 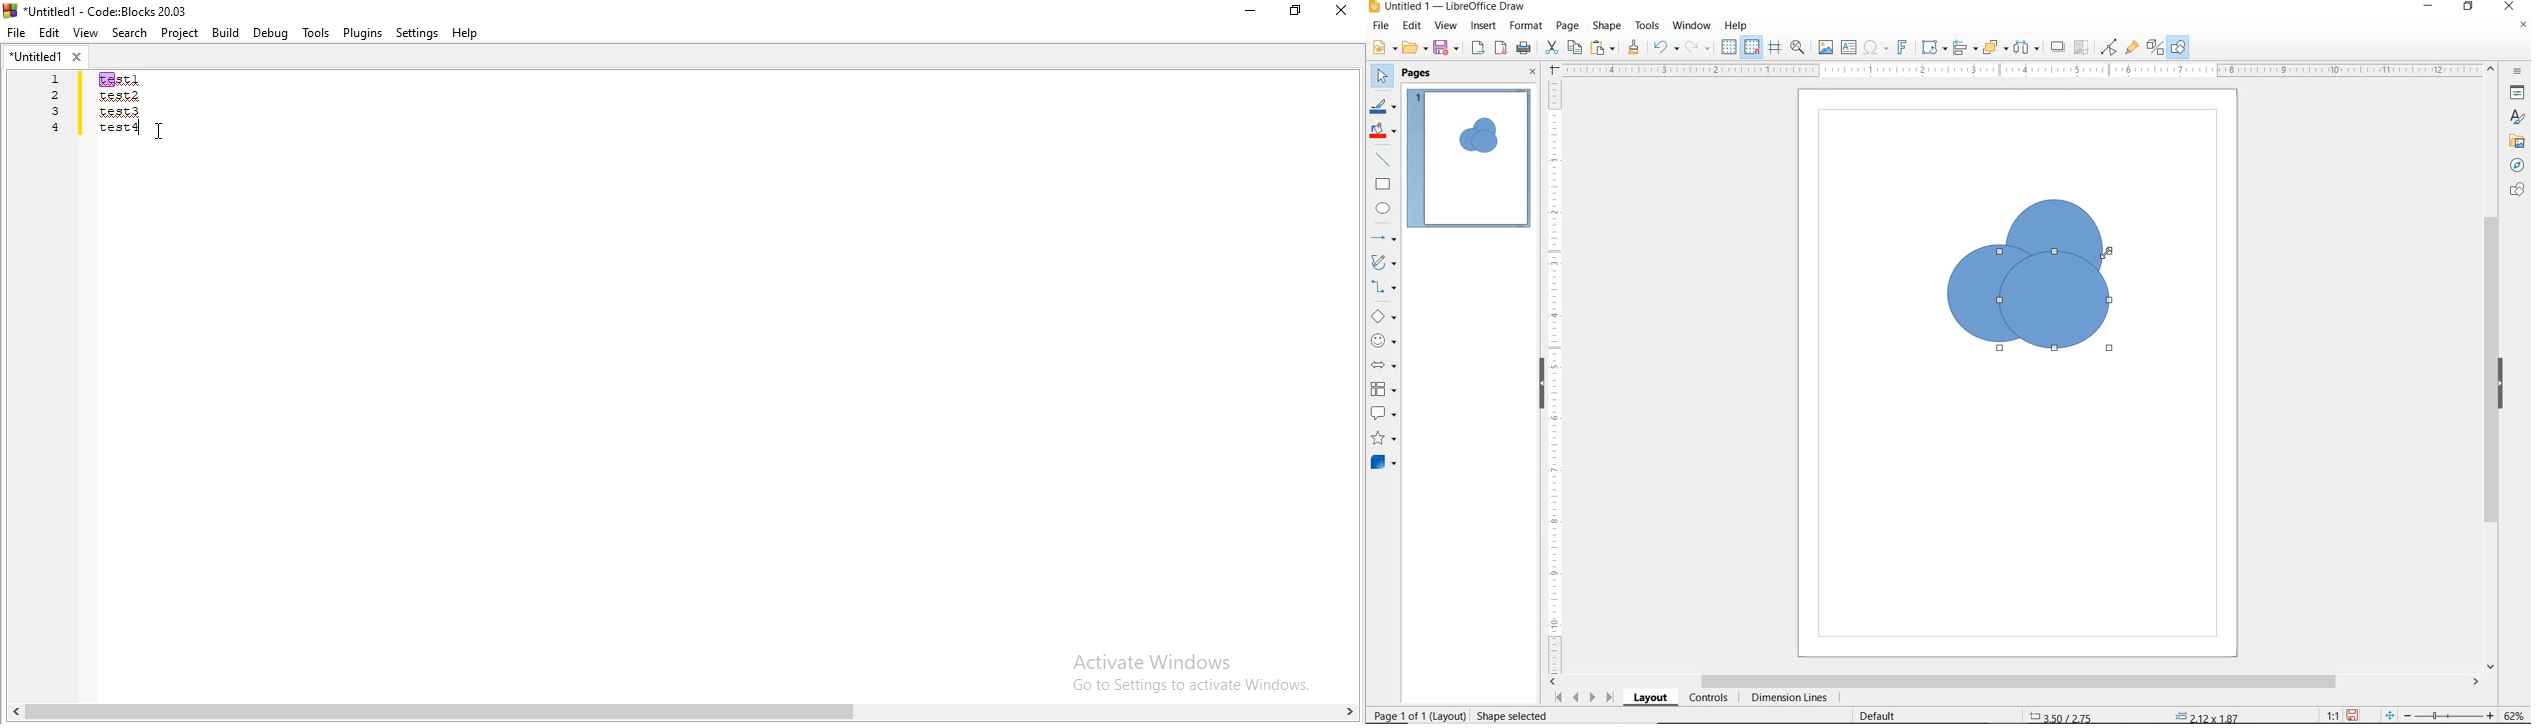 What do you see at coordinates (2518, 72) in the screenshot?
I see `SIDEBAR SETTINGS` at bounding box center [2518, 72].